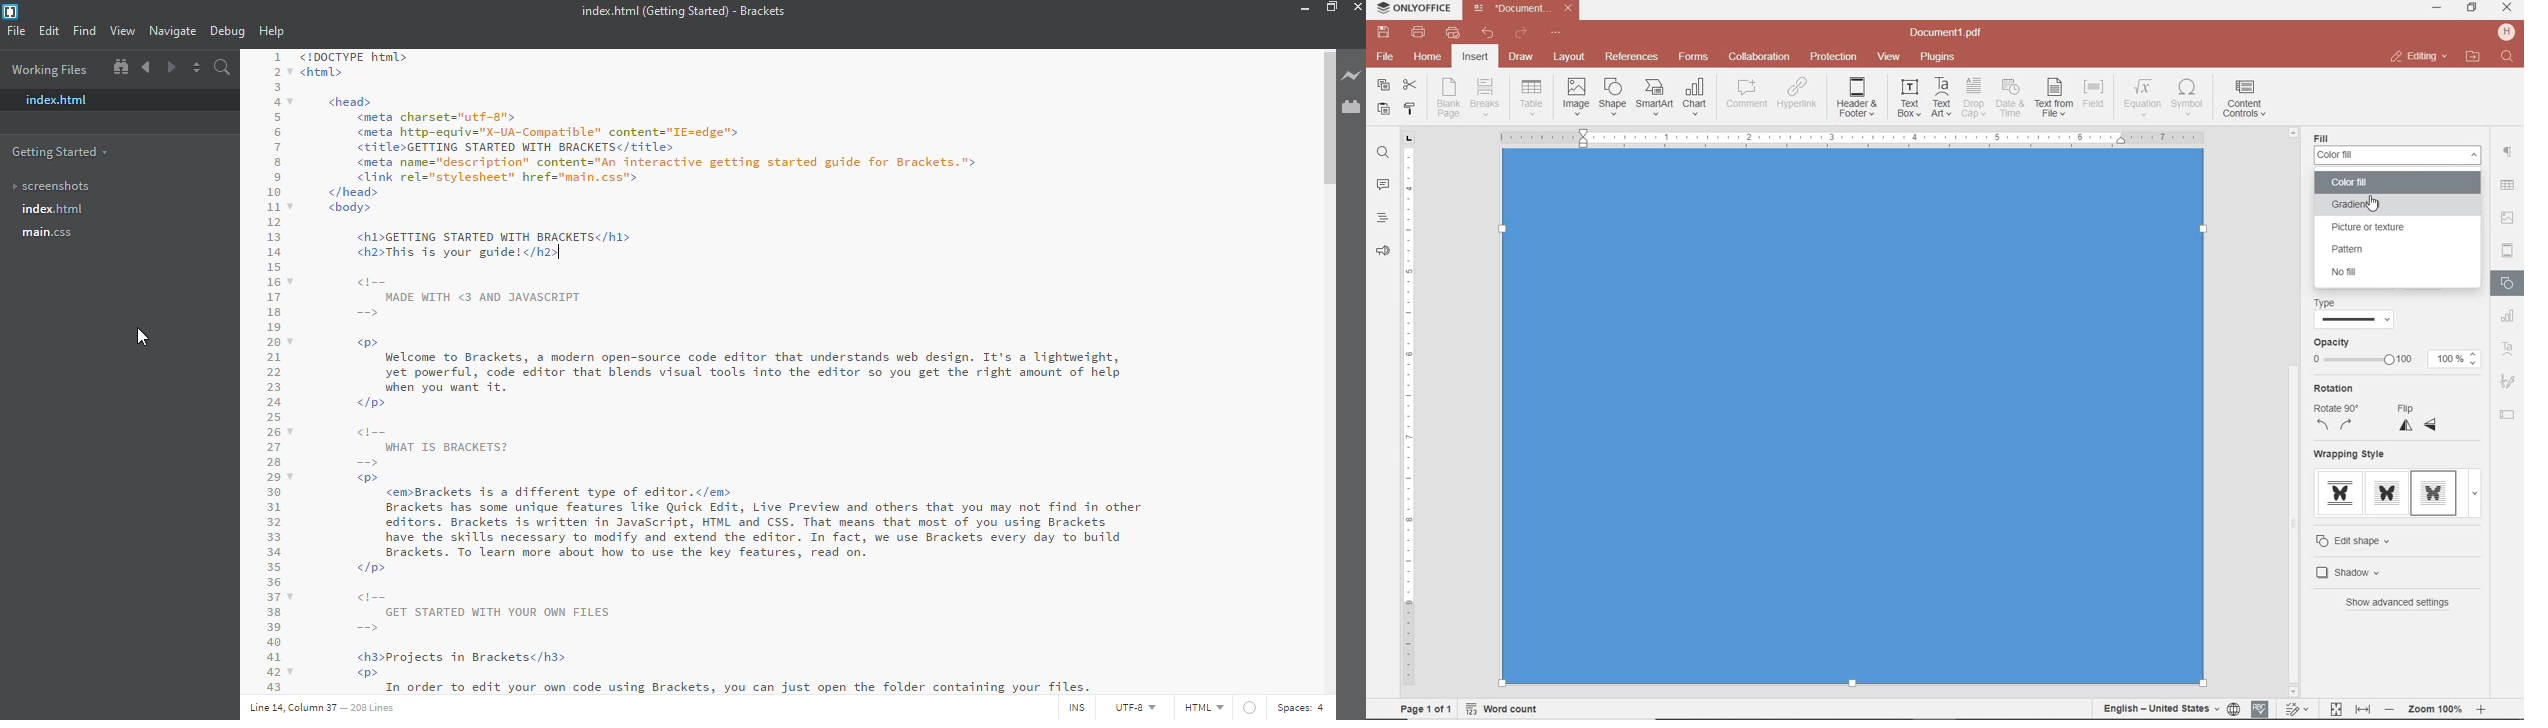  Describe the element at coordinates (2245, 99) in the screenshot. I see `INSERT CONTENT CONTROLS` at that location.